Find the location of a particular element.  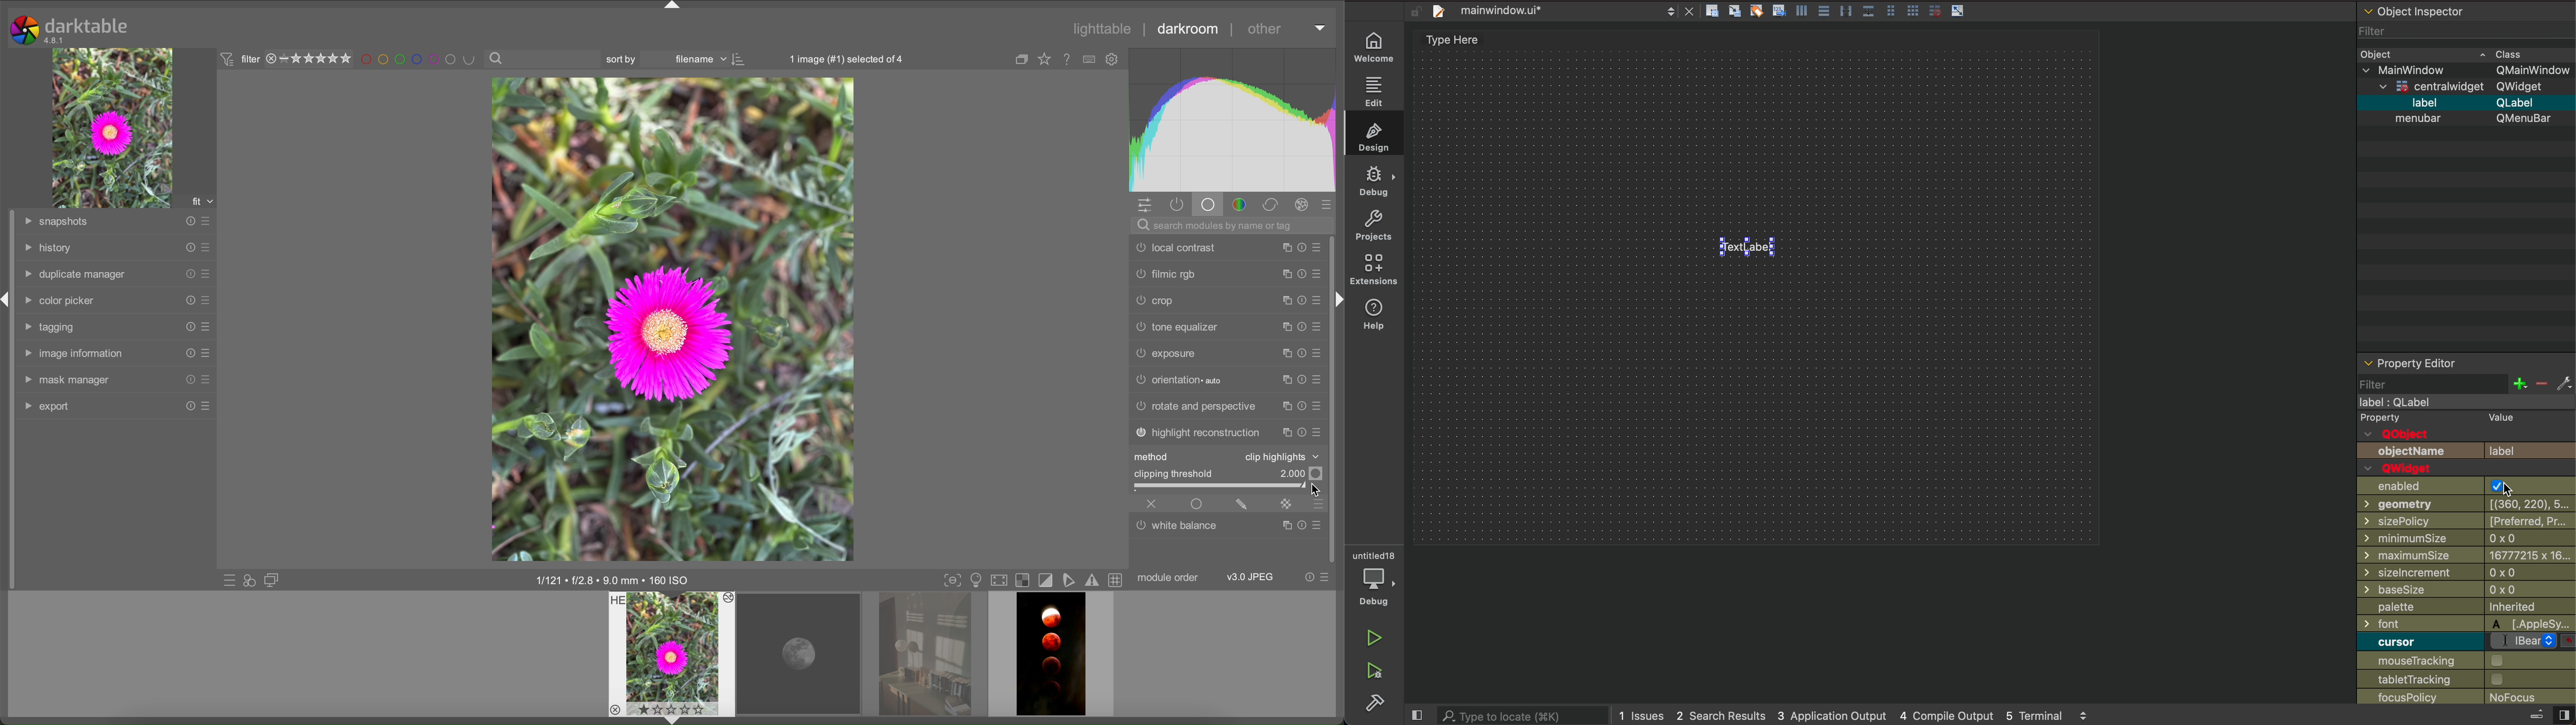

label is located at coordinates (2520, 450).